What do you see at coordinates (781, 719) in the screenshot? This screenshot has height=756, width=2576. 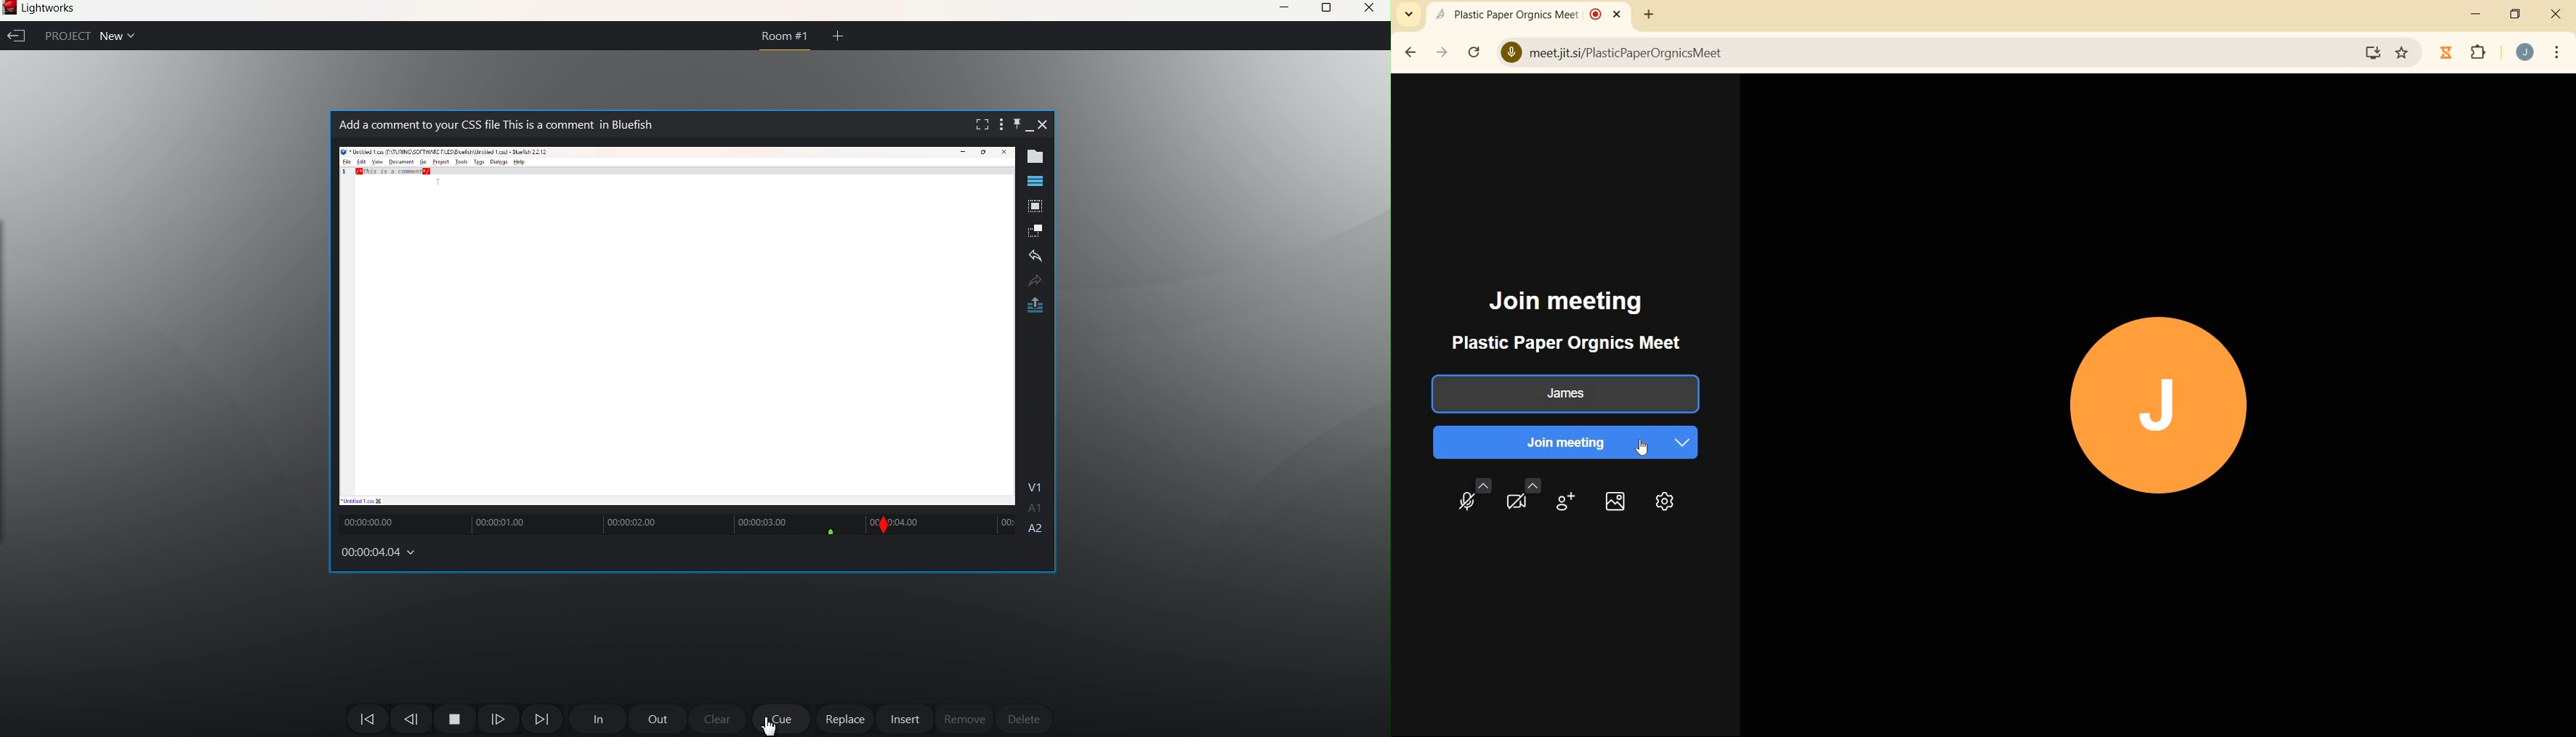 I see `Cue` at bounding box center [781, 719].